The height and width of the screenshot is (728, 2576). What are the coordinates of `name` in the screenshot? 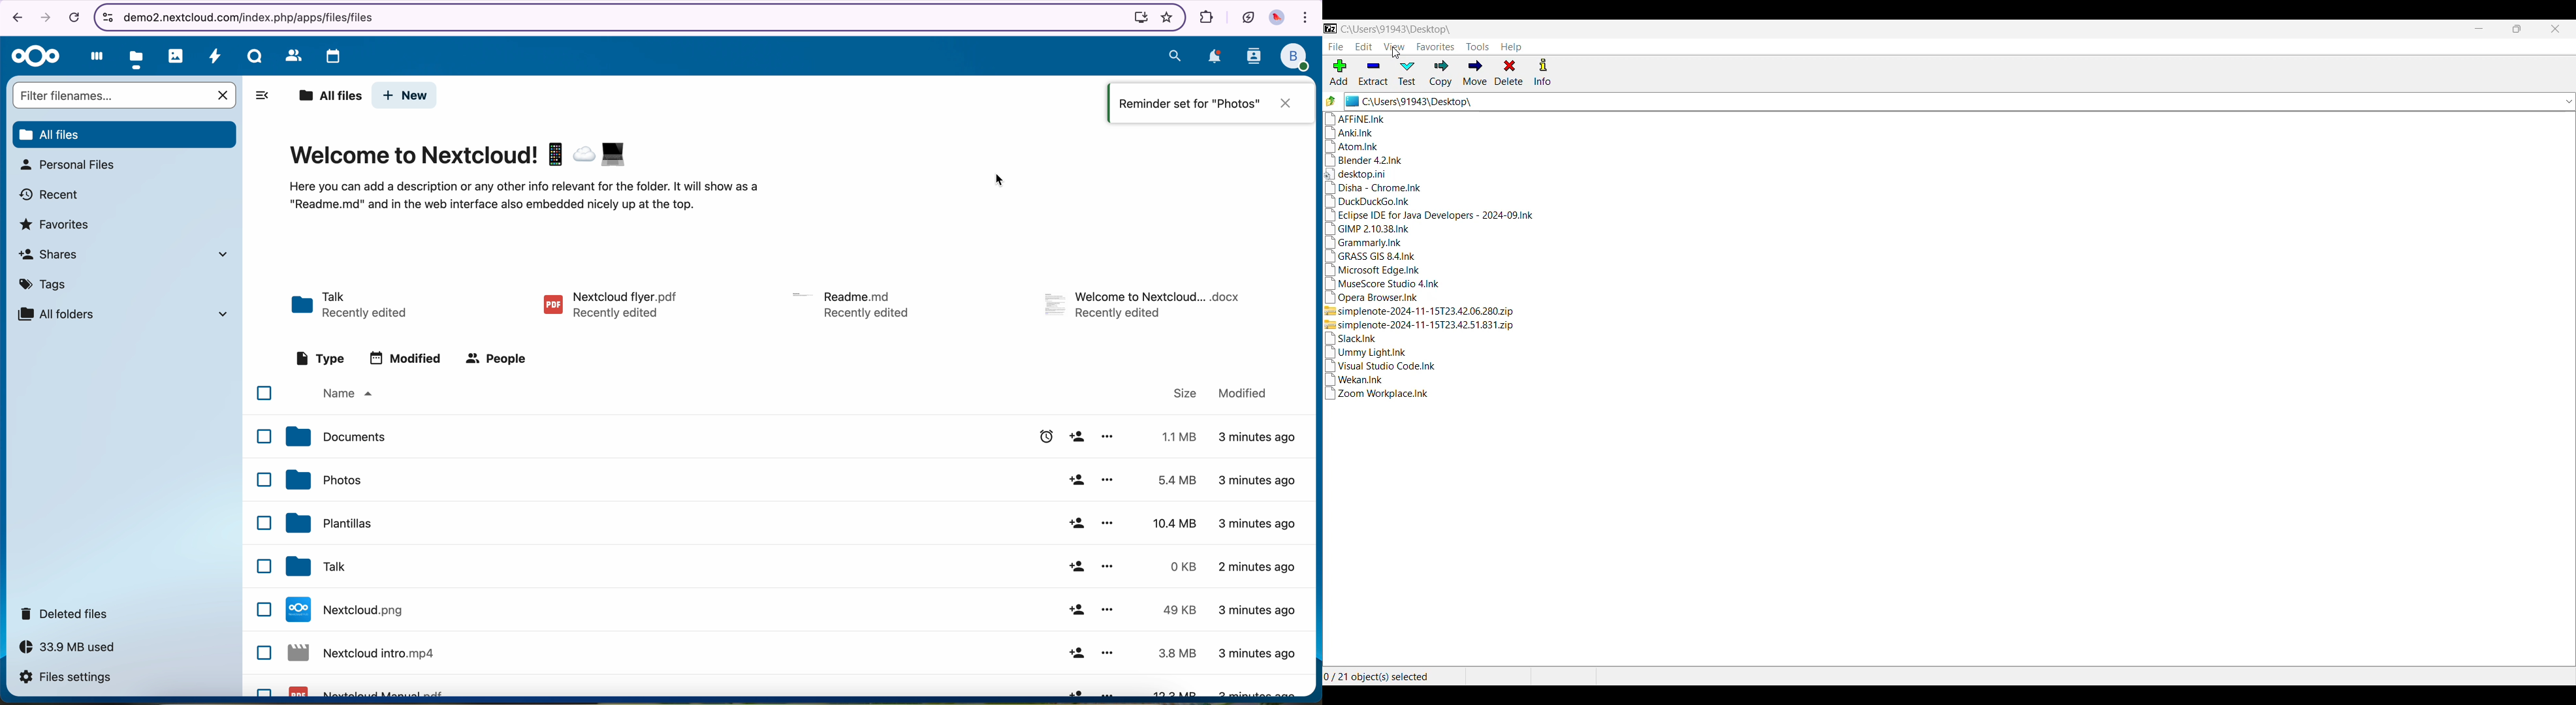 It's located at (353, 393).